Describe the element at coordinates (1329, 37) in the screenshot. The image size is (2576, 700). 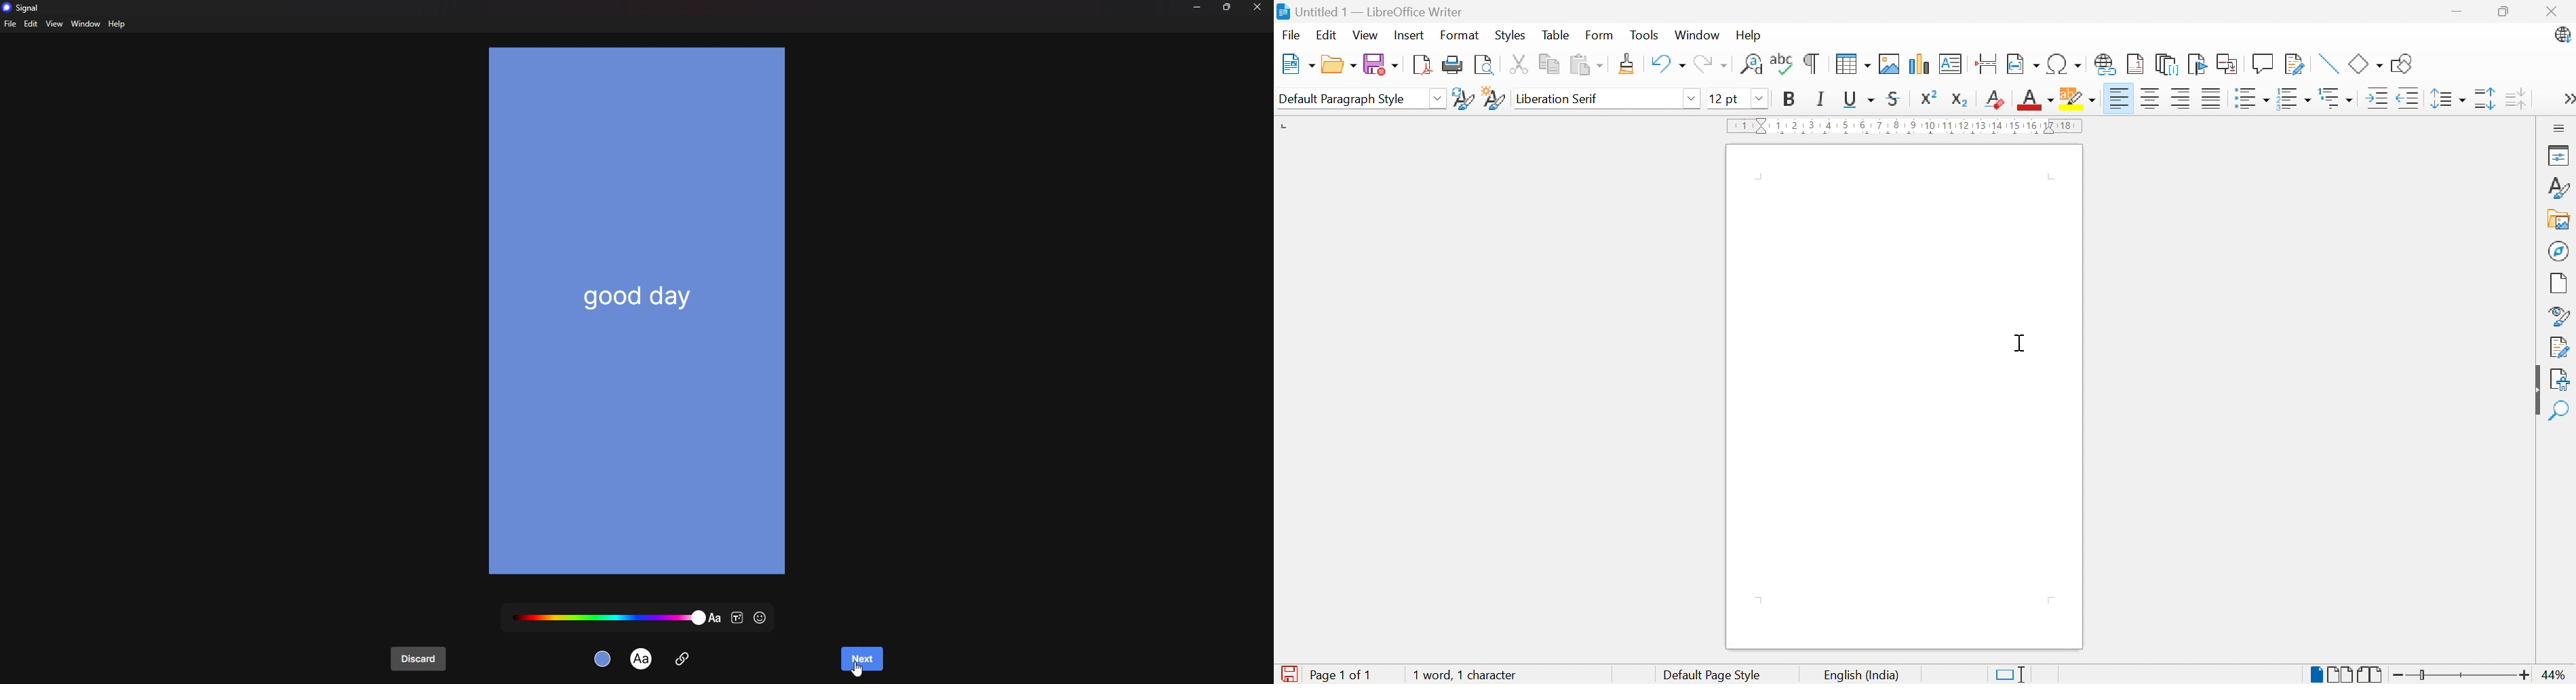
I see `Edit` at that location.